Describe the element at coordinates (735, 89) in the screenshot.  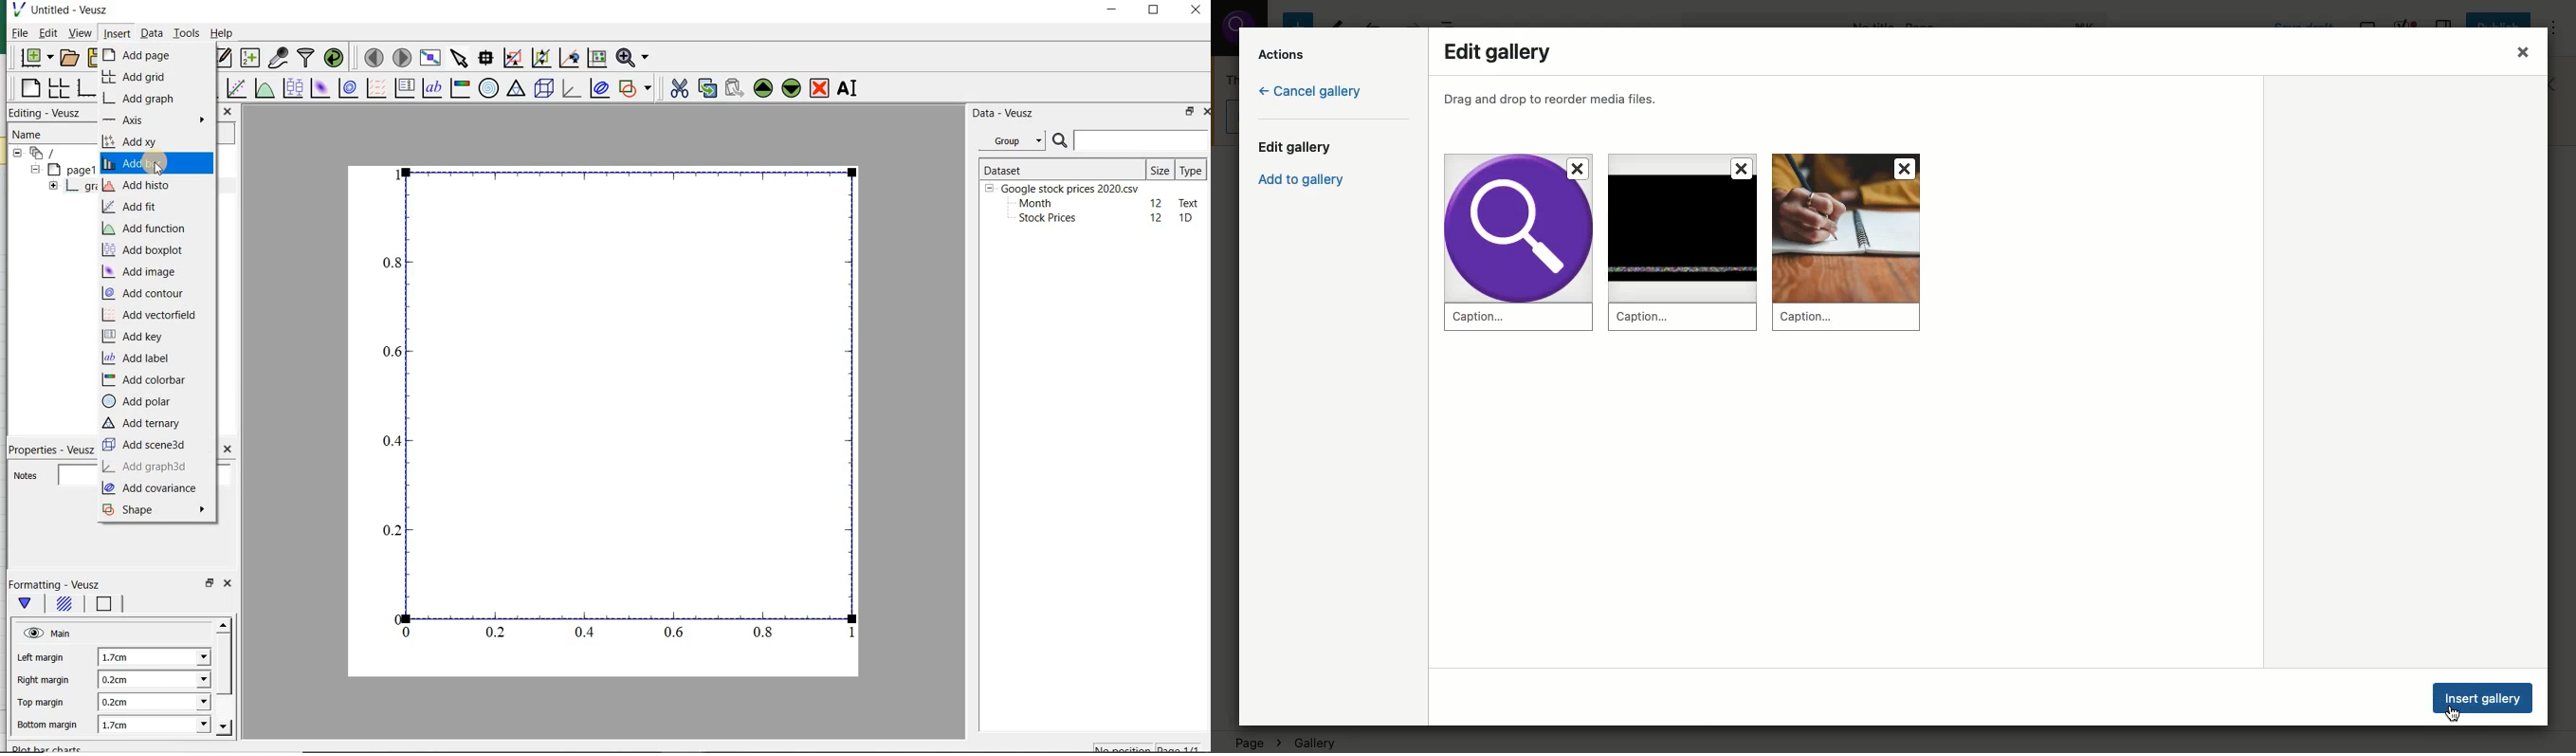
I see `paste widget from the clipboard` at that location.